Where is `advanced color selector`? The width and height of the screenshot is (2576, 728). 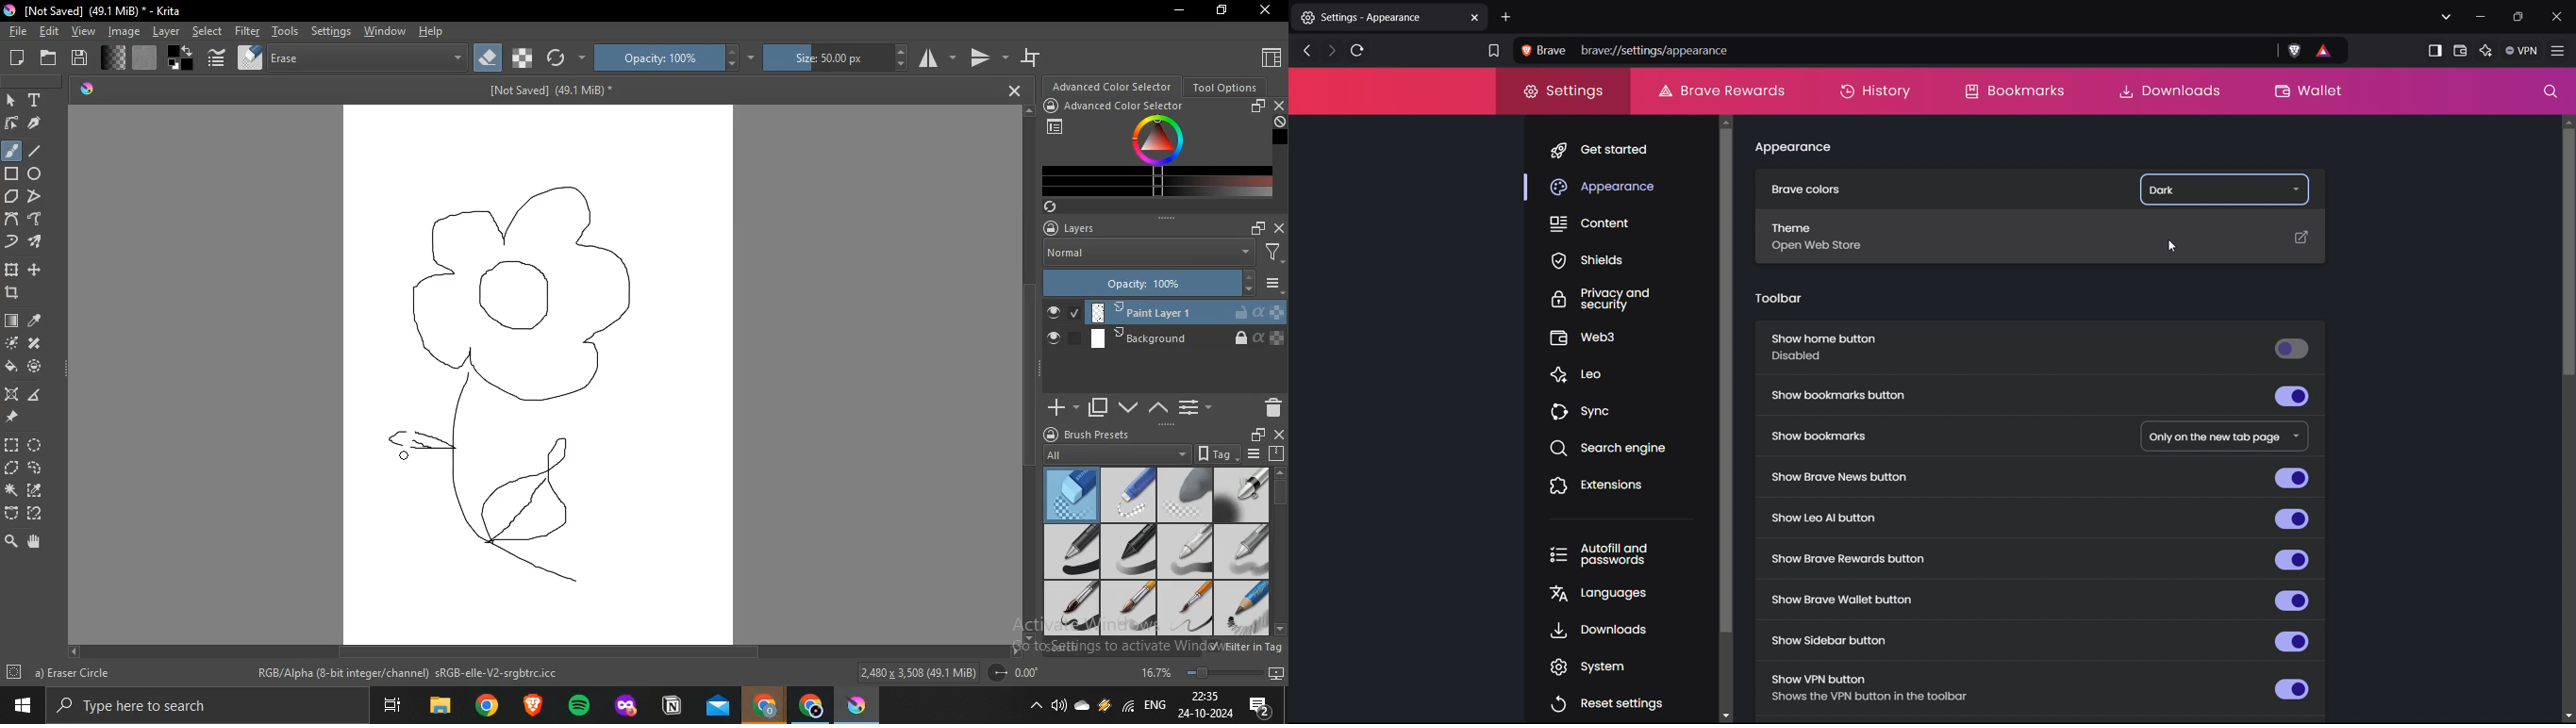
advanced color selector is located at coordinates (1130, 106).